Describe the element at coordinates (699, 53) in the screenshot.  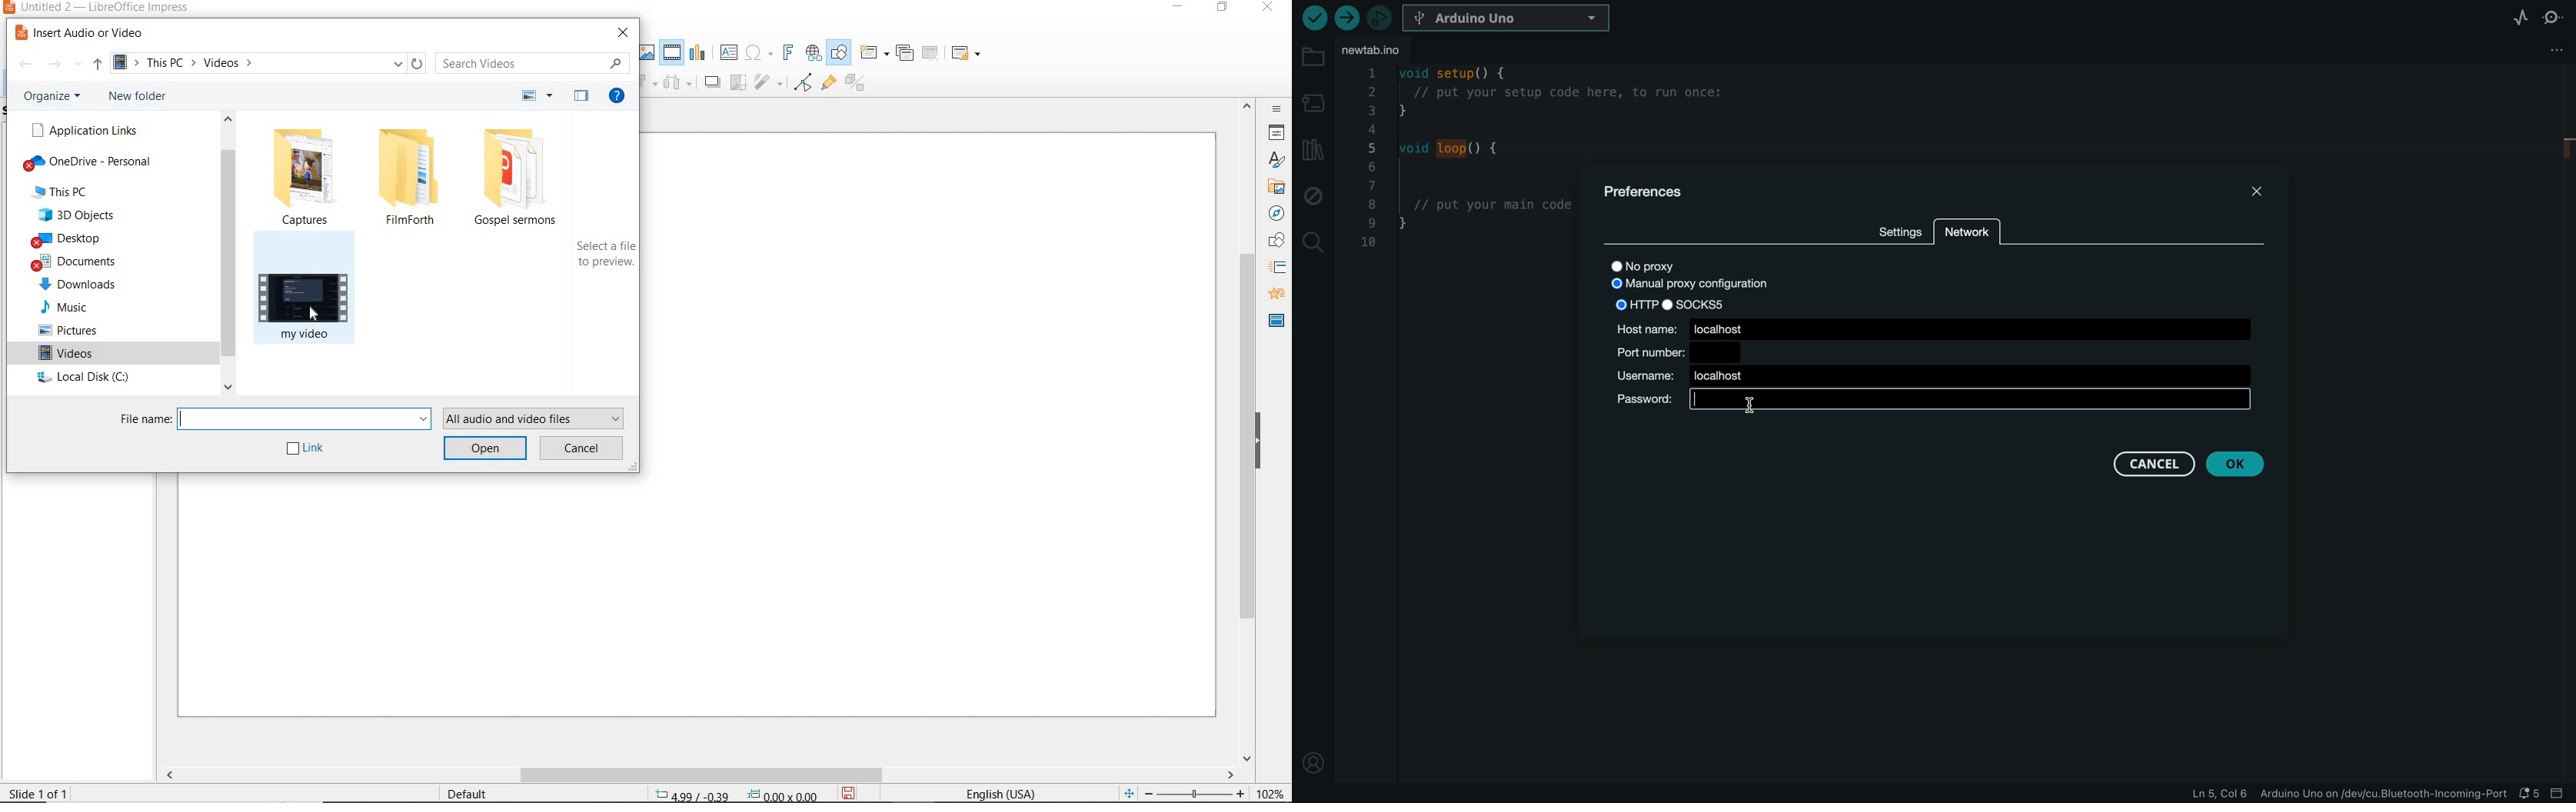
I see `INSERT CHART` at that location.